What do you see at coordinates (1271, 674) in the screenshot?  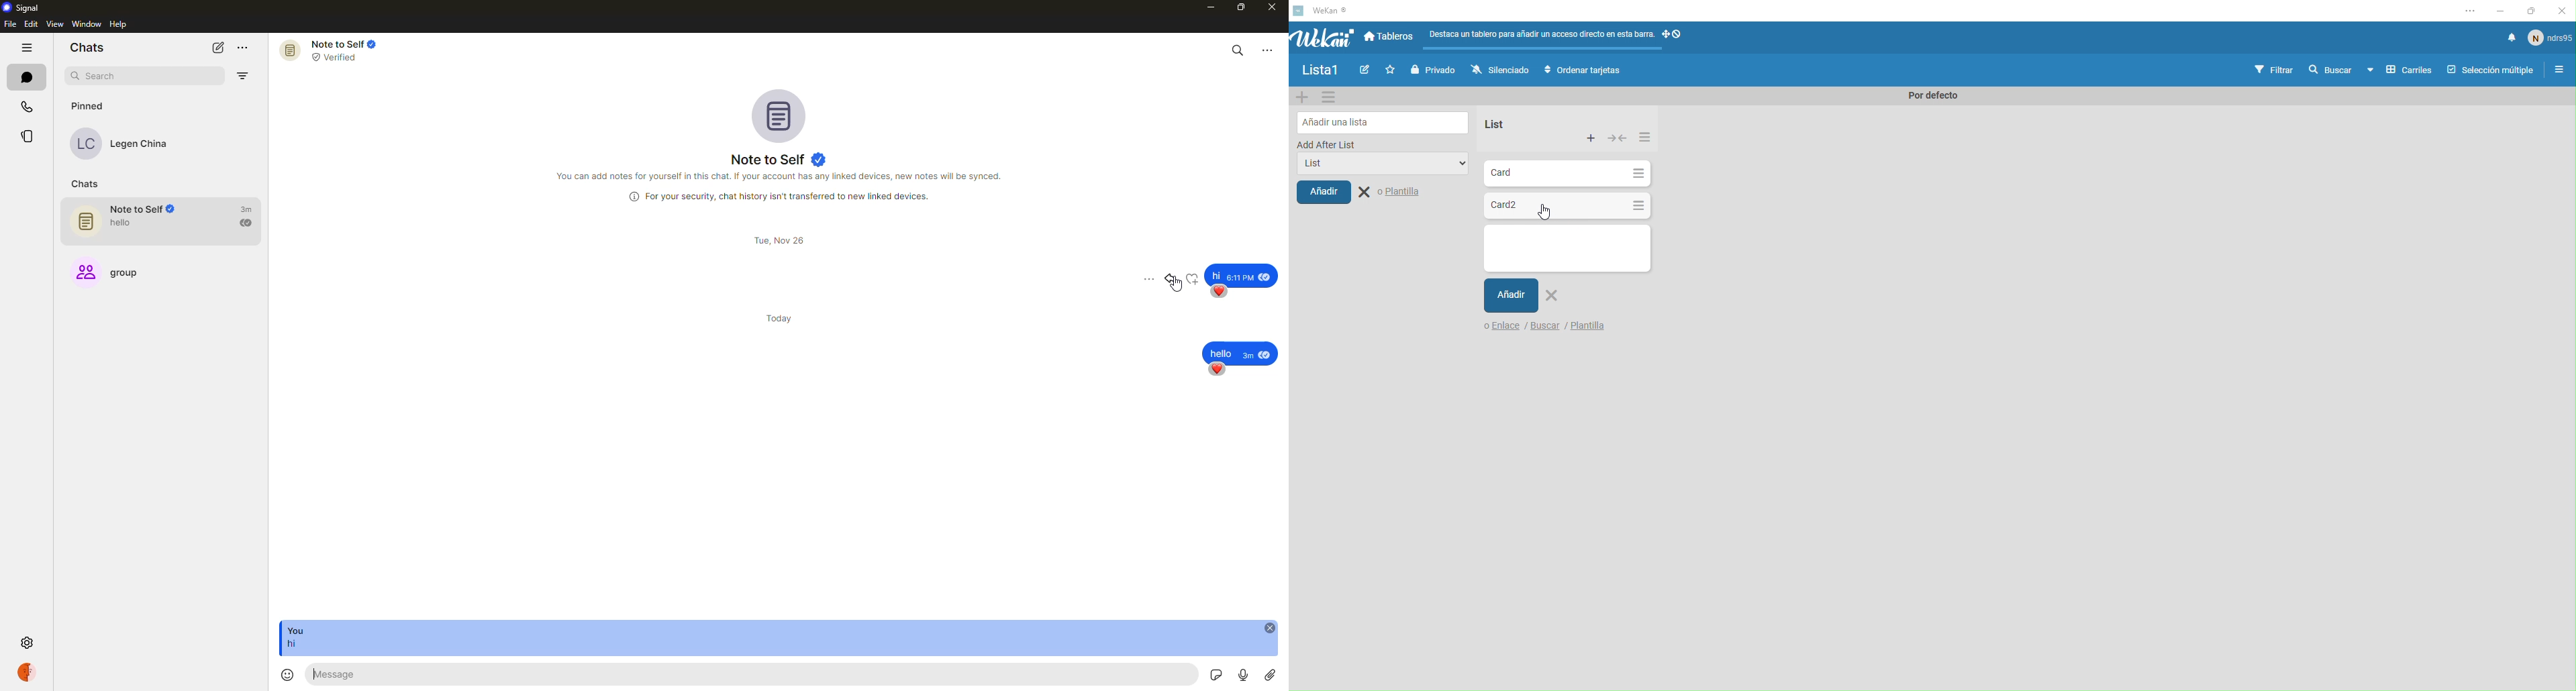 I see `attach` at bounding box center [1271, 674].